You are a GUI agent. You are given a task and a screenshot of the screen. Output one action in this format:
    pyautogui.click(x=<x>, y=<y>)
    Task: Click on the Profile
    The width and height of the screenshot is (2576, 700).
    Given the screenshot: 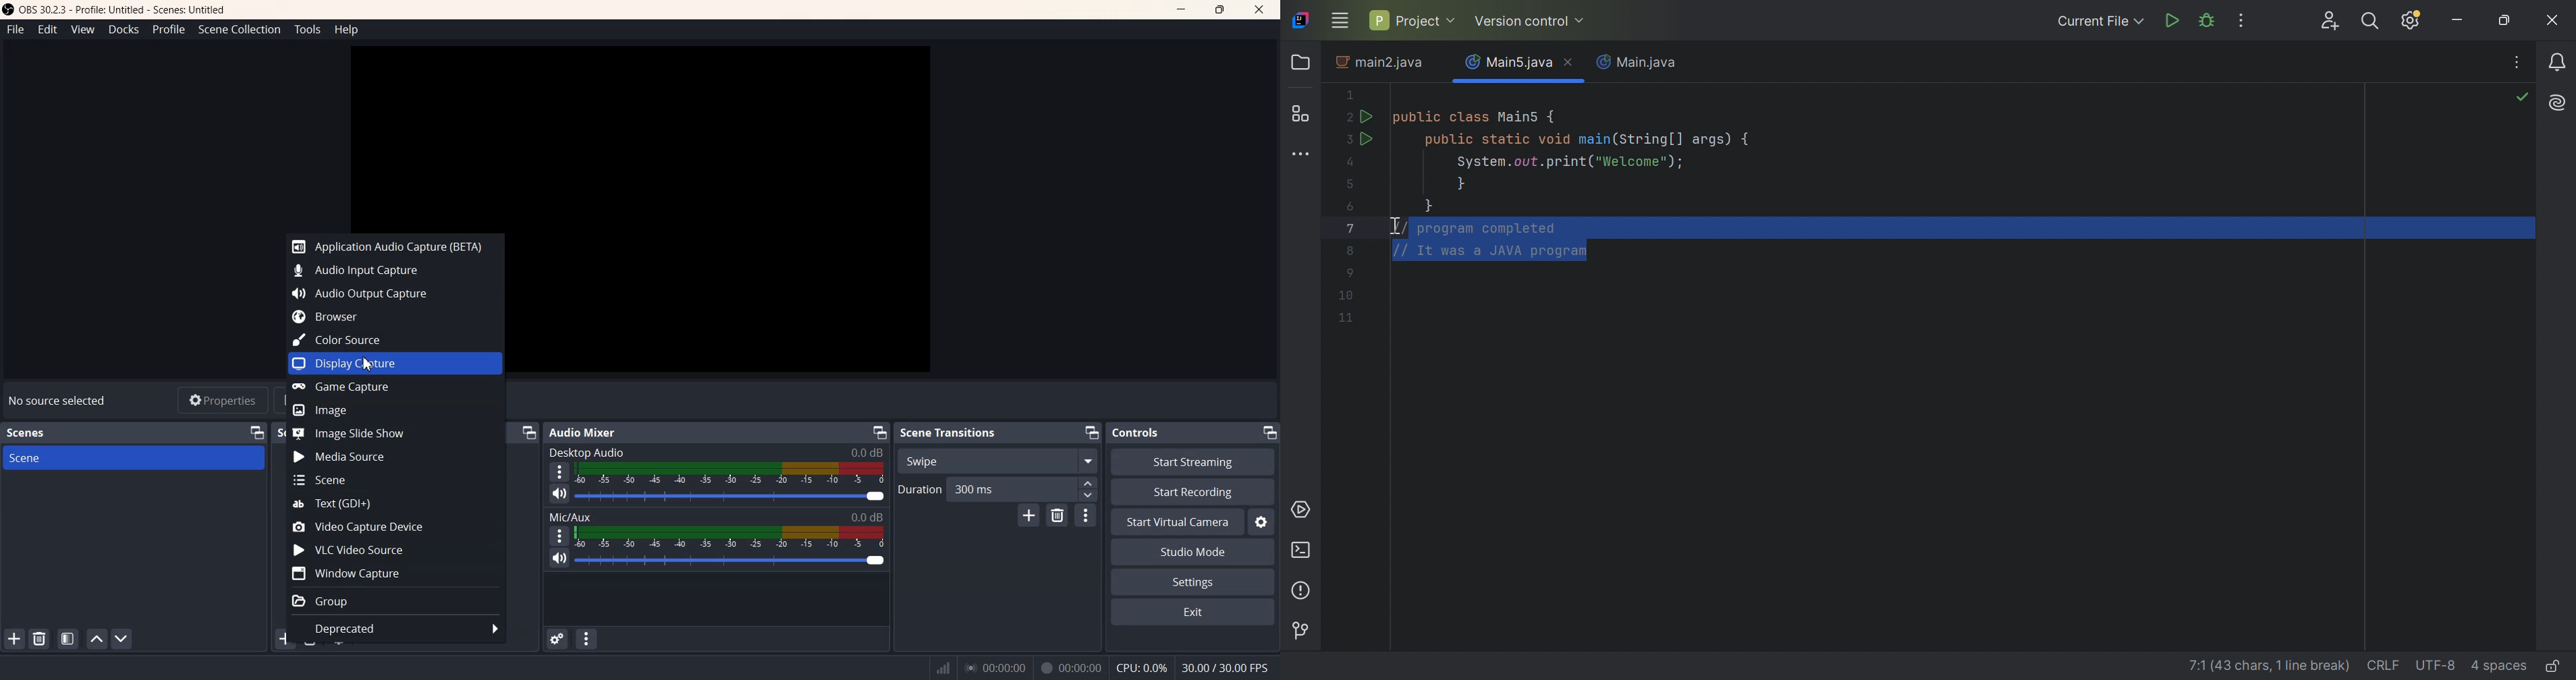 What is the action you would take?
    pyautogui.click(x=169, y=30)
    